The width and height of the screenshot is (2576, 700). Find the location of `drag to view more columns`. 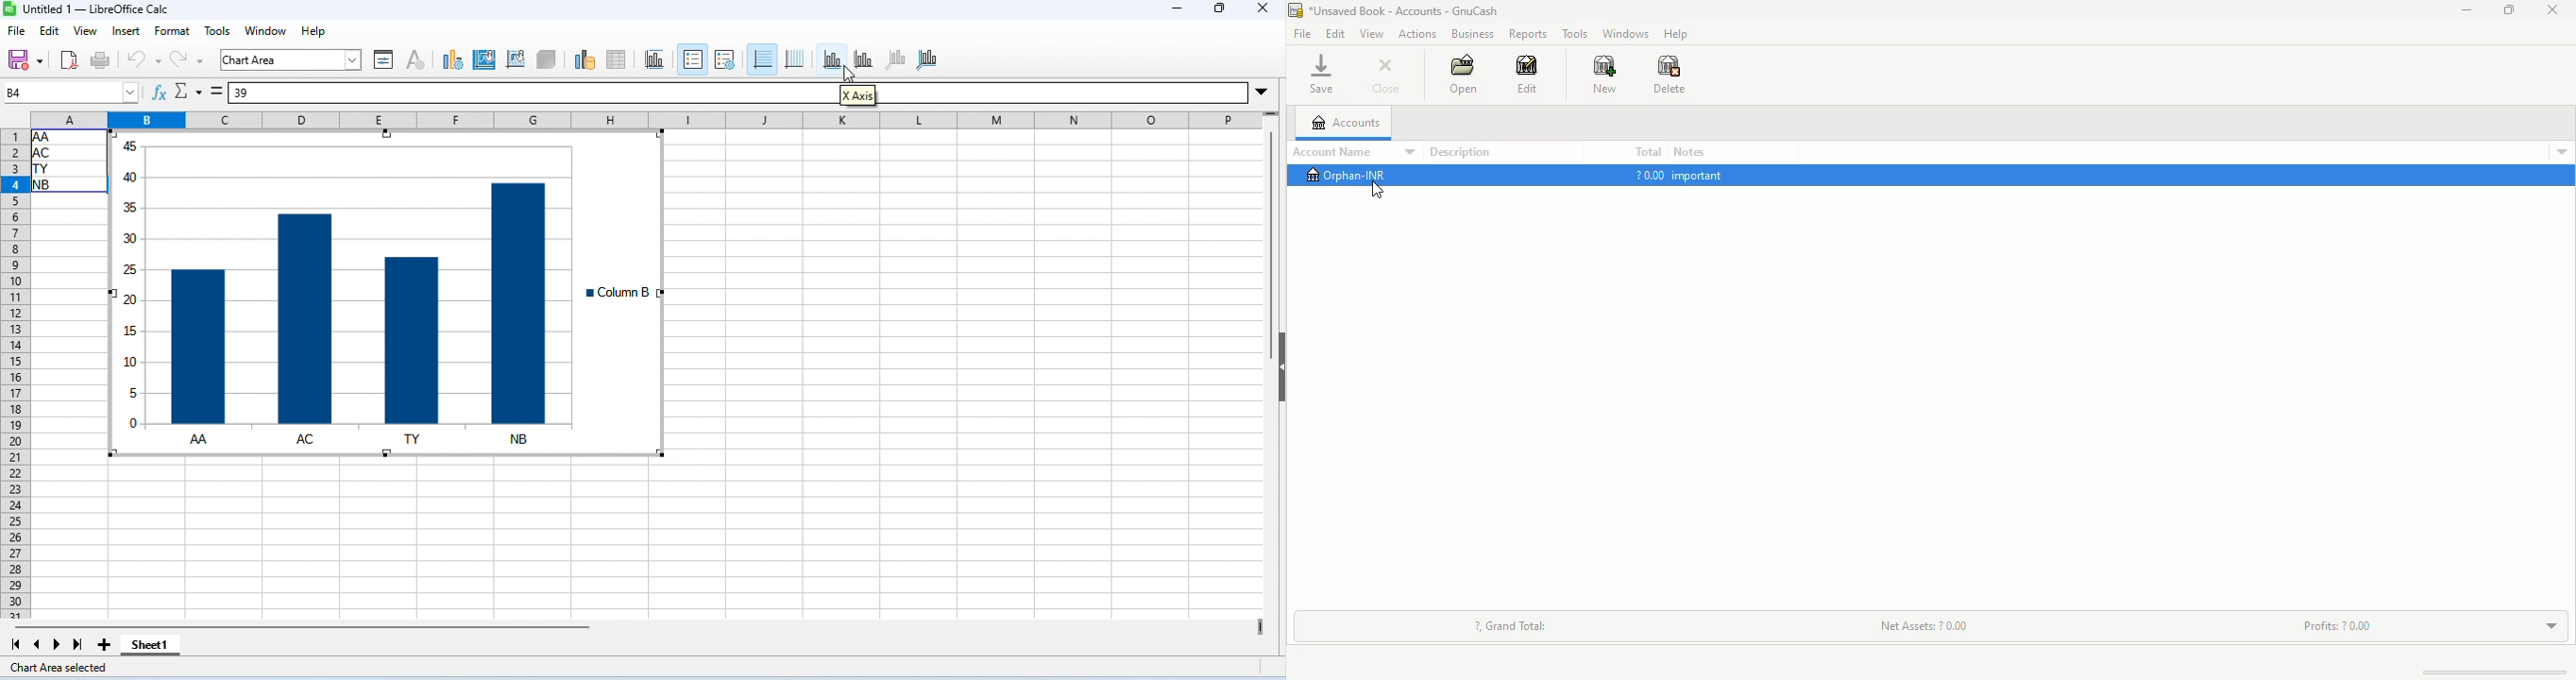

drag to view more columns is located at coordinates (1257, 627).